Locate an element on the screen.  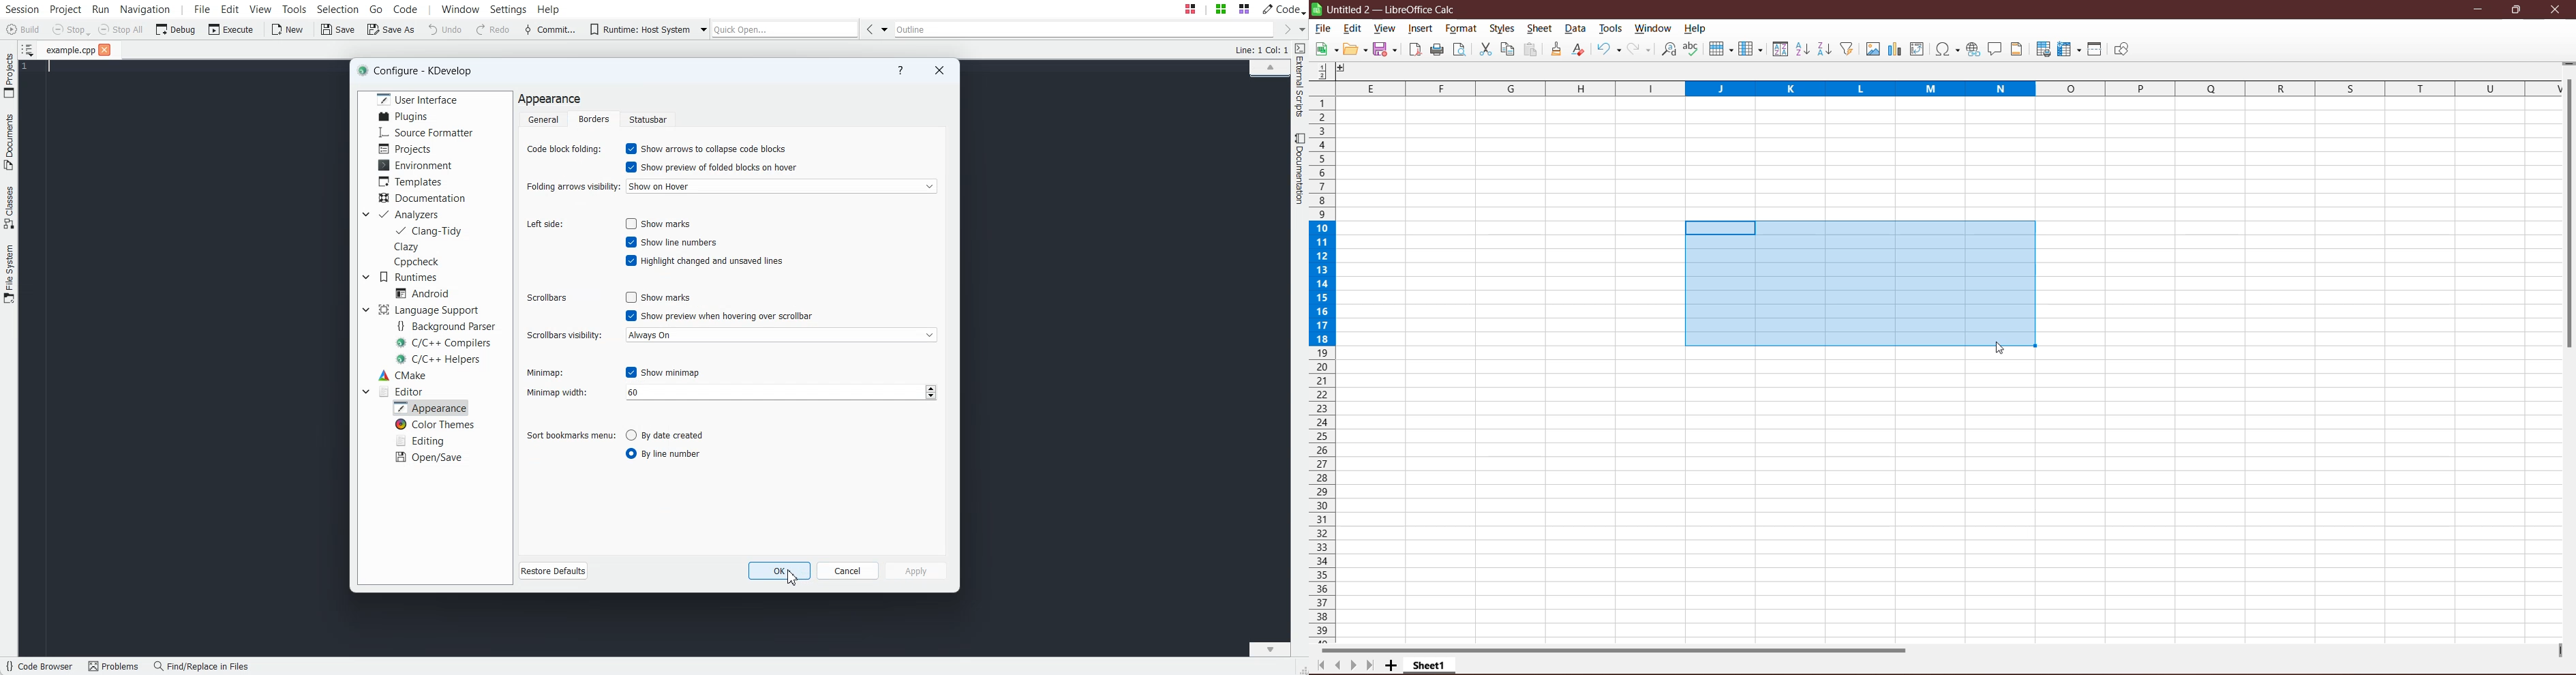
Window is located at coordinates (1653, 28).